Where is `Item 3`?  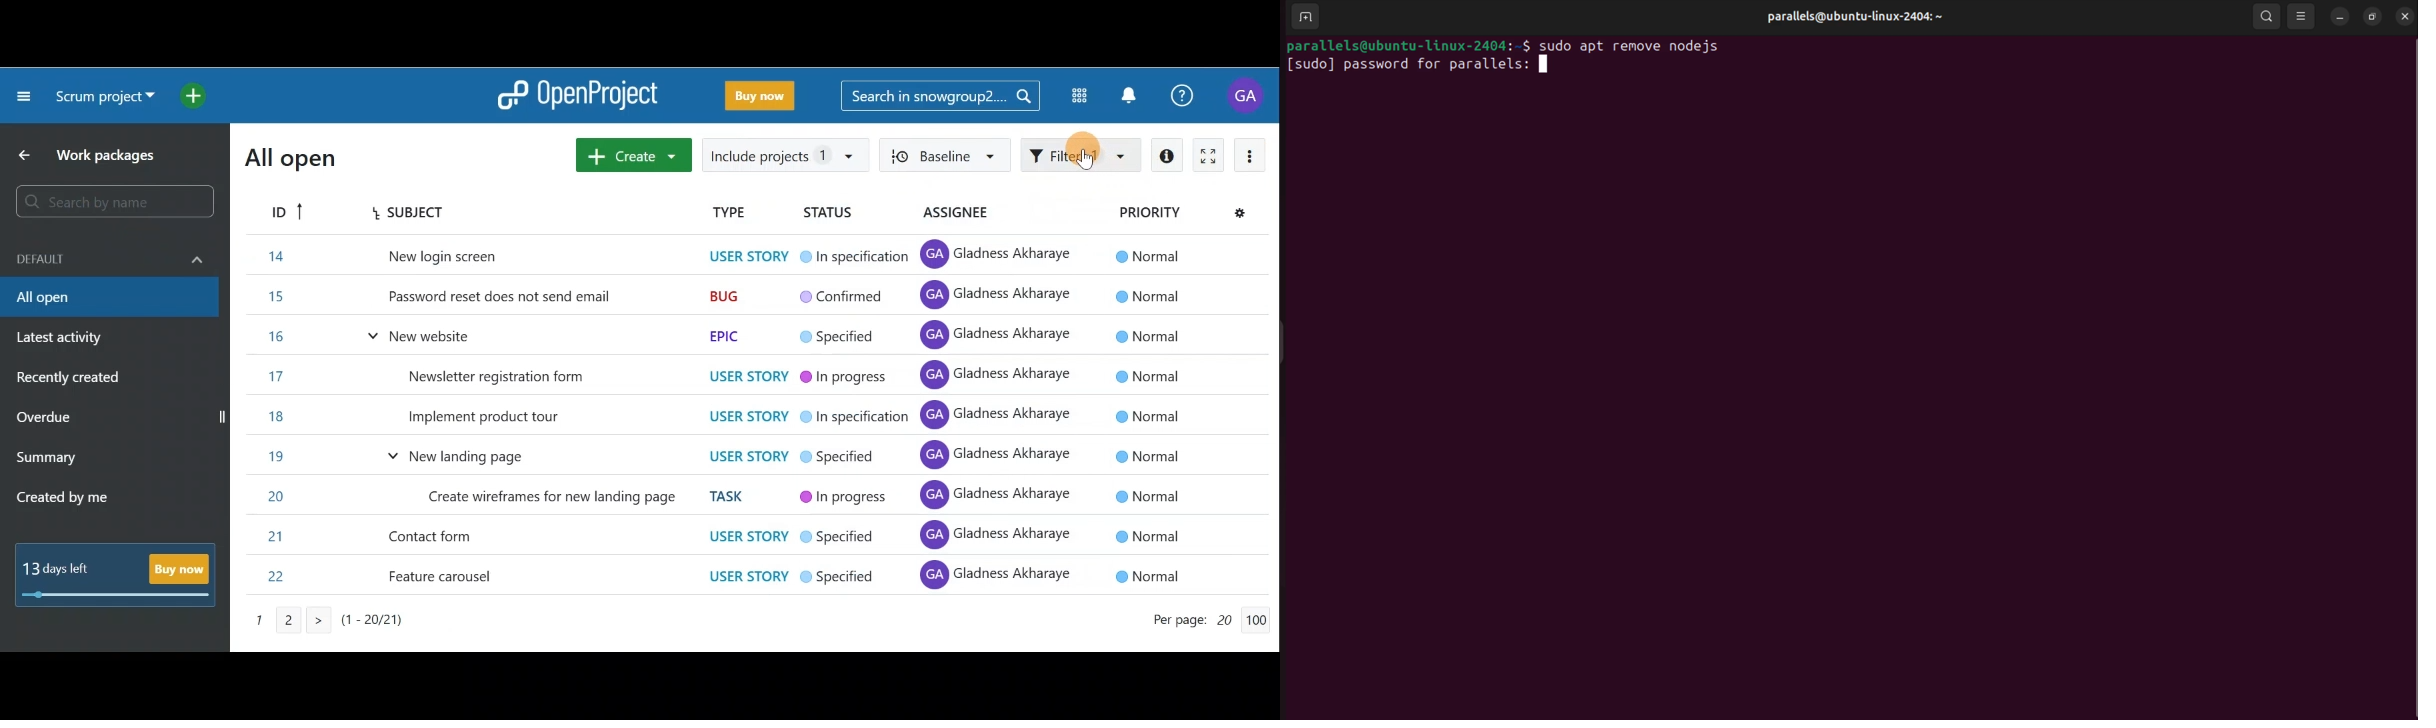 Item 3 is located at coordinates (733, 333).